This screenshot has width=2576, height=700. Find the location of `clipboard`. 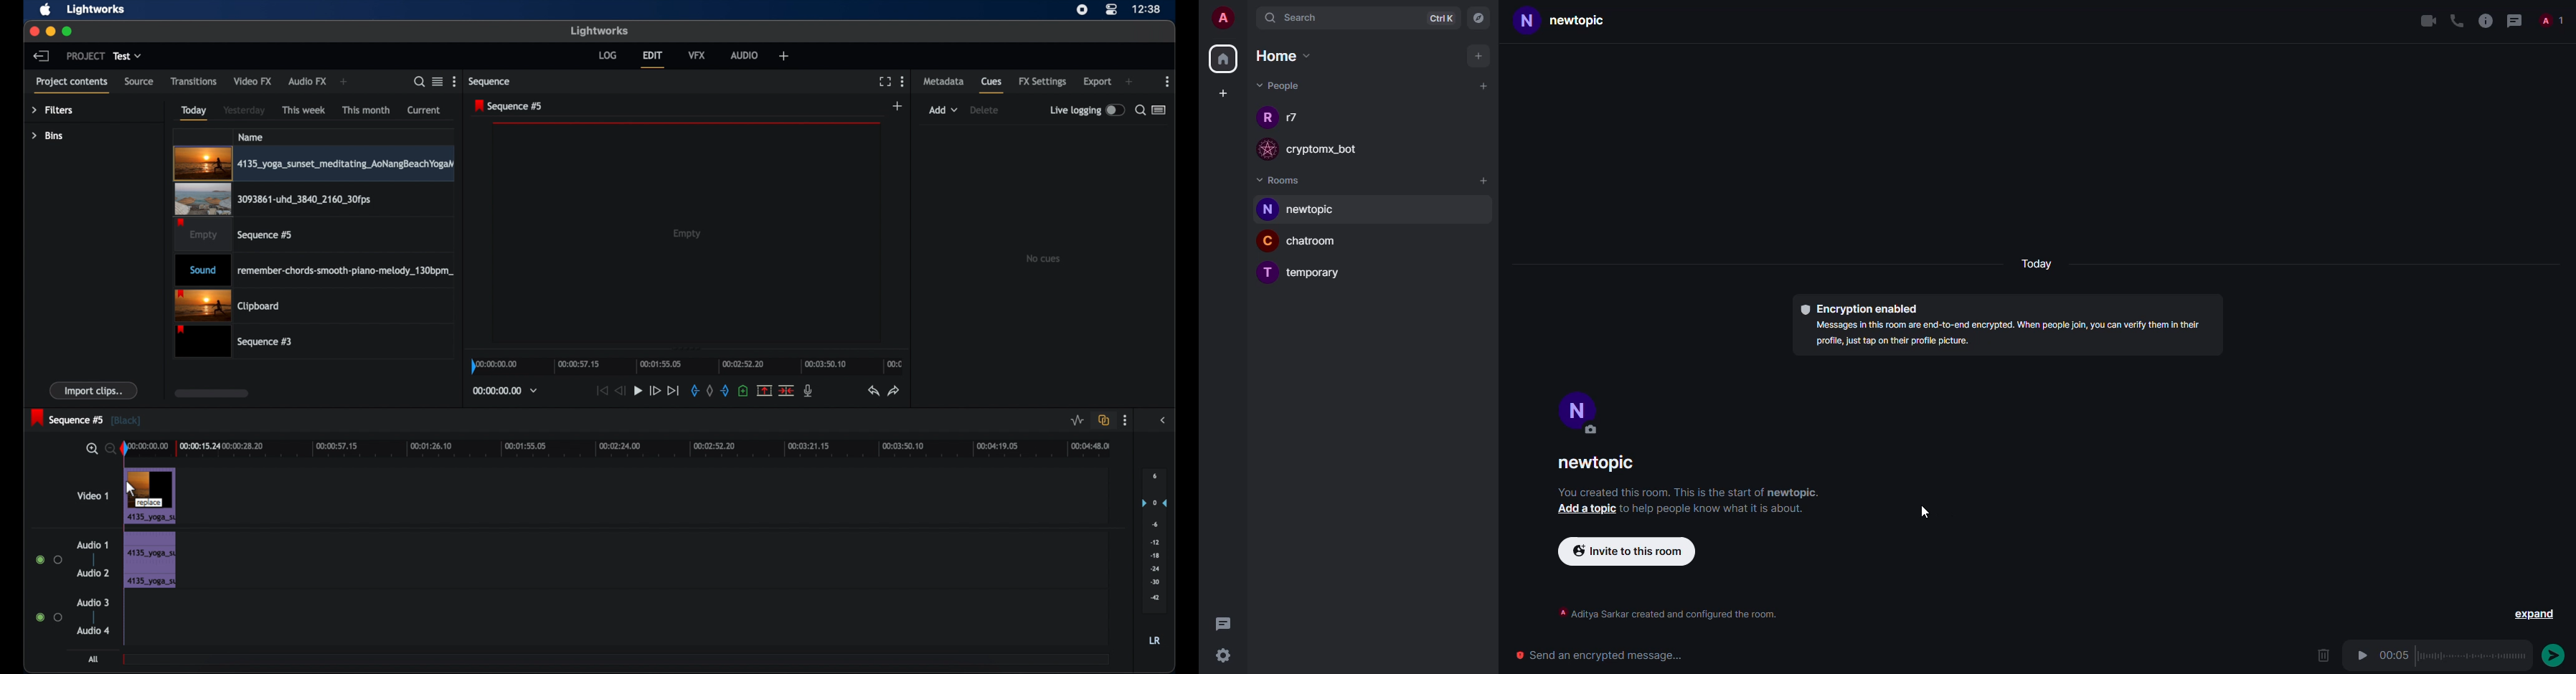

clipboard is located at coordinates (231, 305).